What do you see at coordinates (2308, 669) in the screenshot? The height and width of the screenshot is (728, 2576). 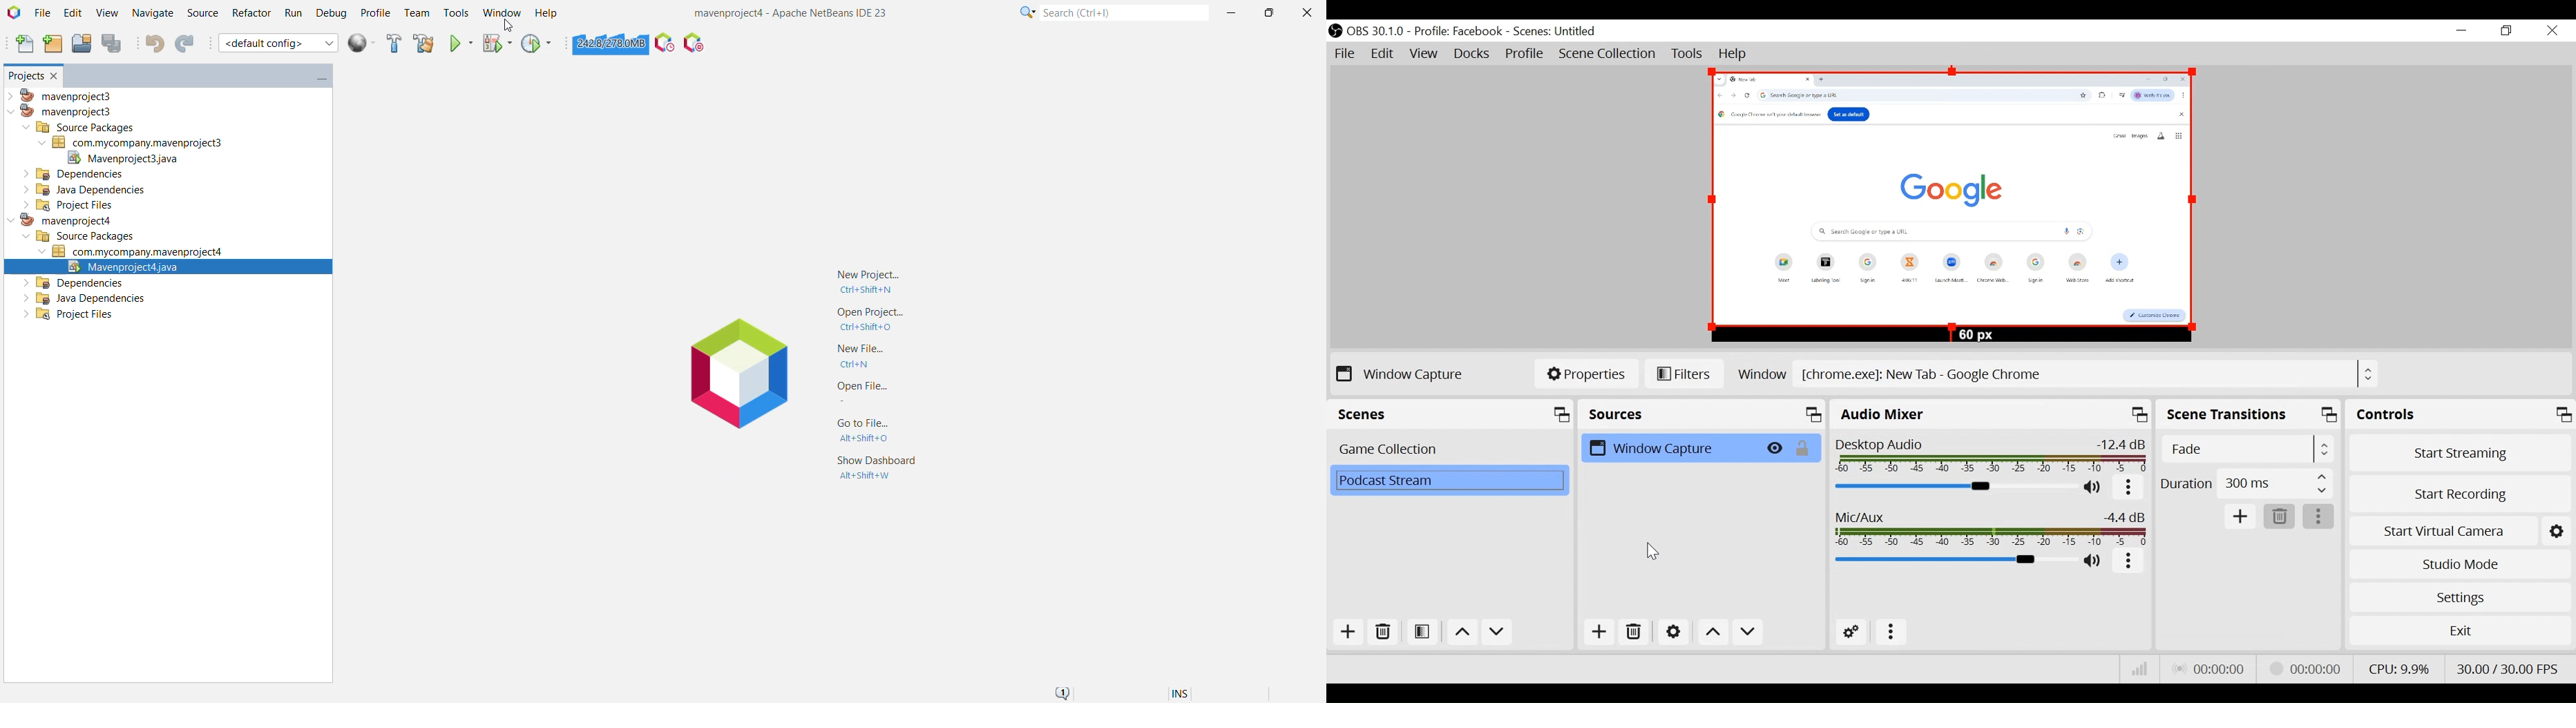 I see `Stream Status` at bounding box center [2308, 669].